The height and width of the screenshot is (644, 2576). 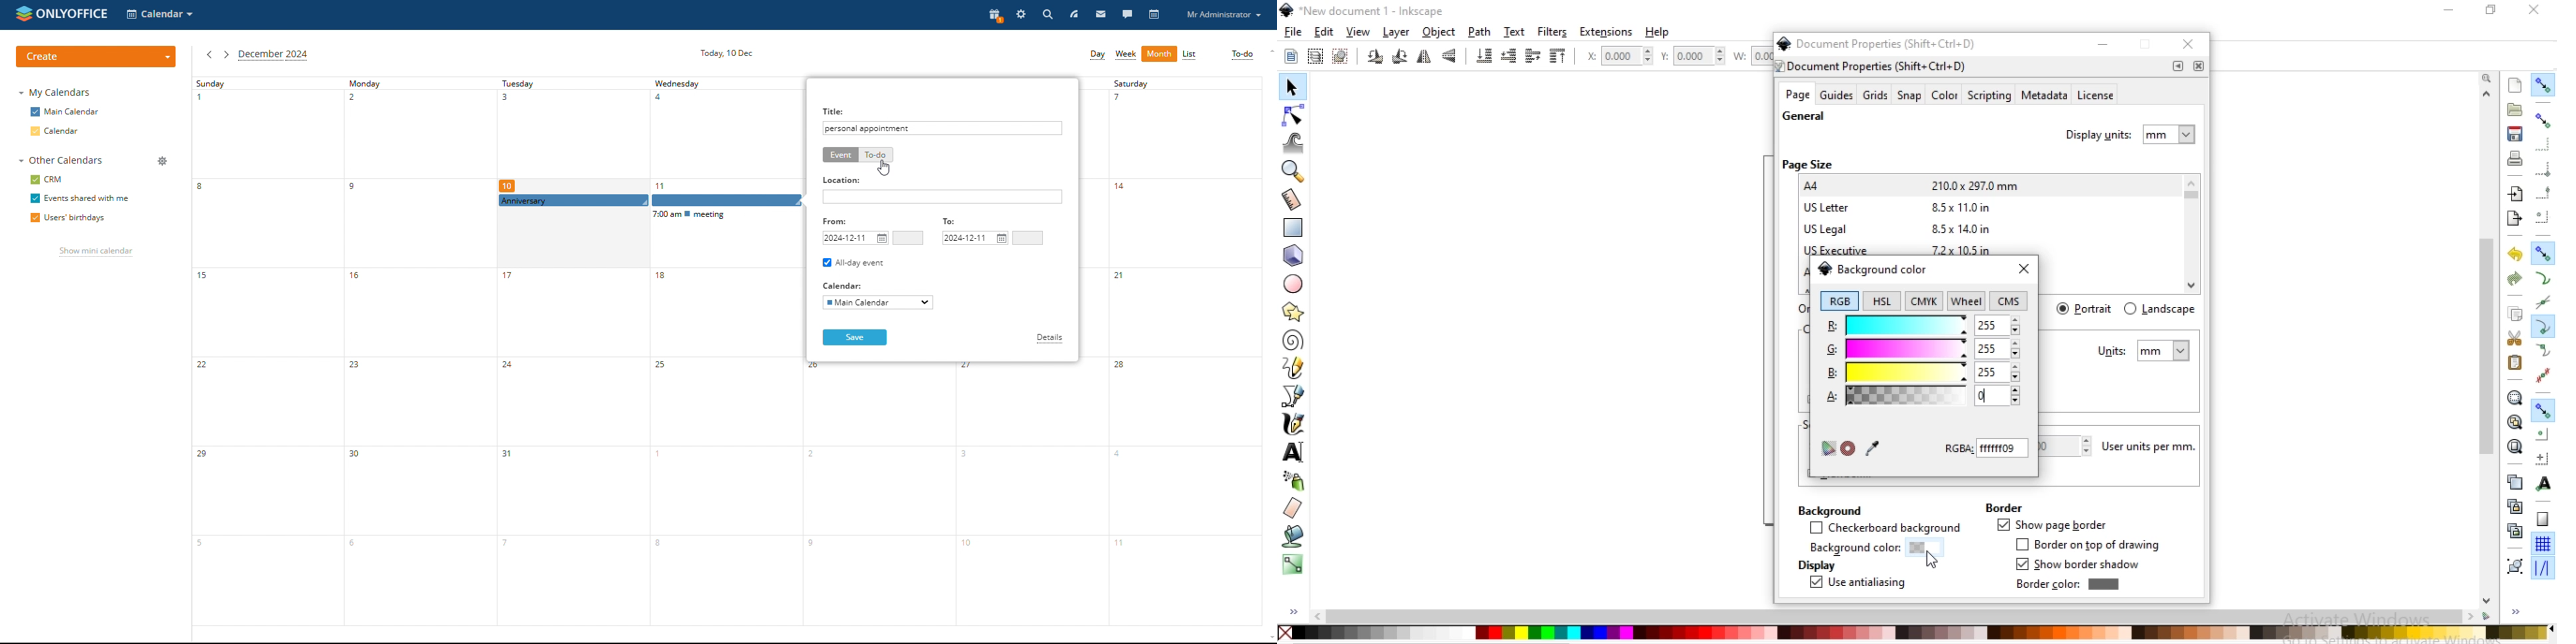 I want to click on rgb, so click(x=1839, y=301).